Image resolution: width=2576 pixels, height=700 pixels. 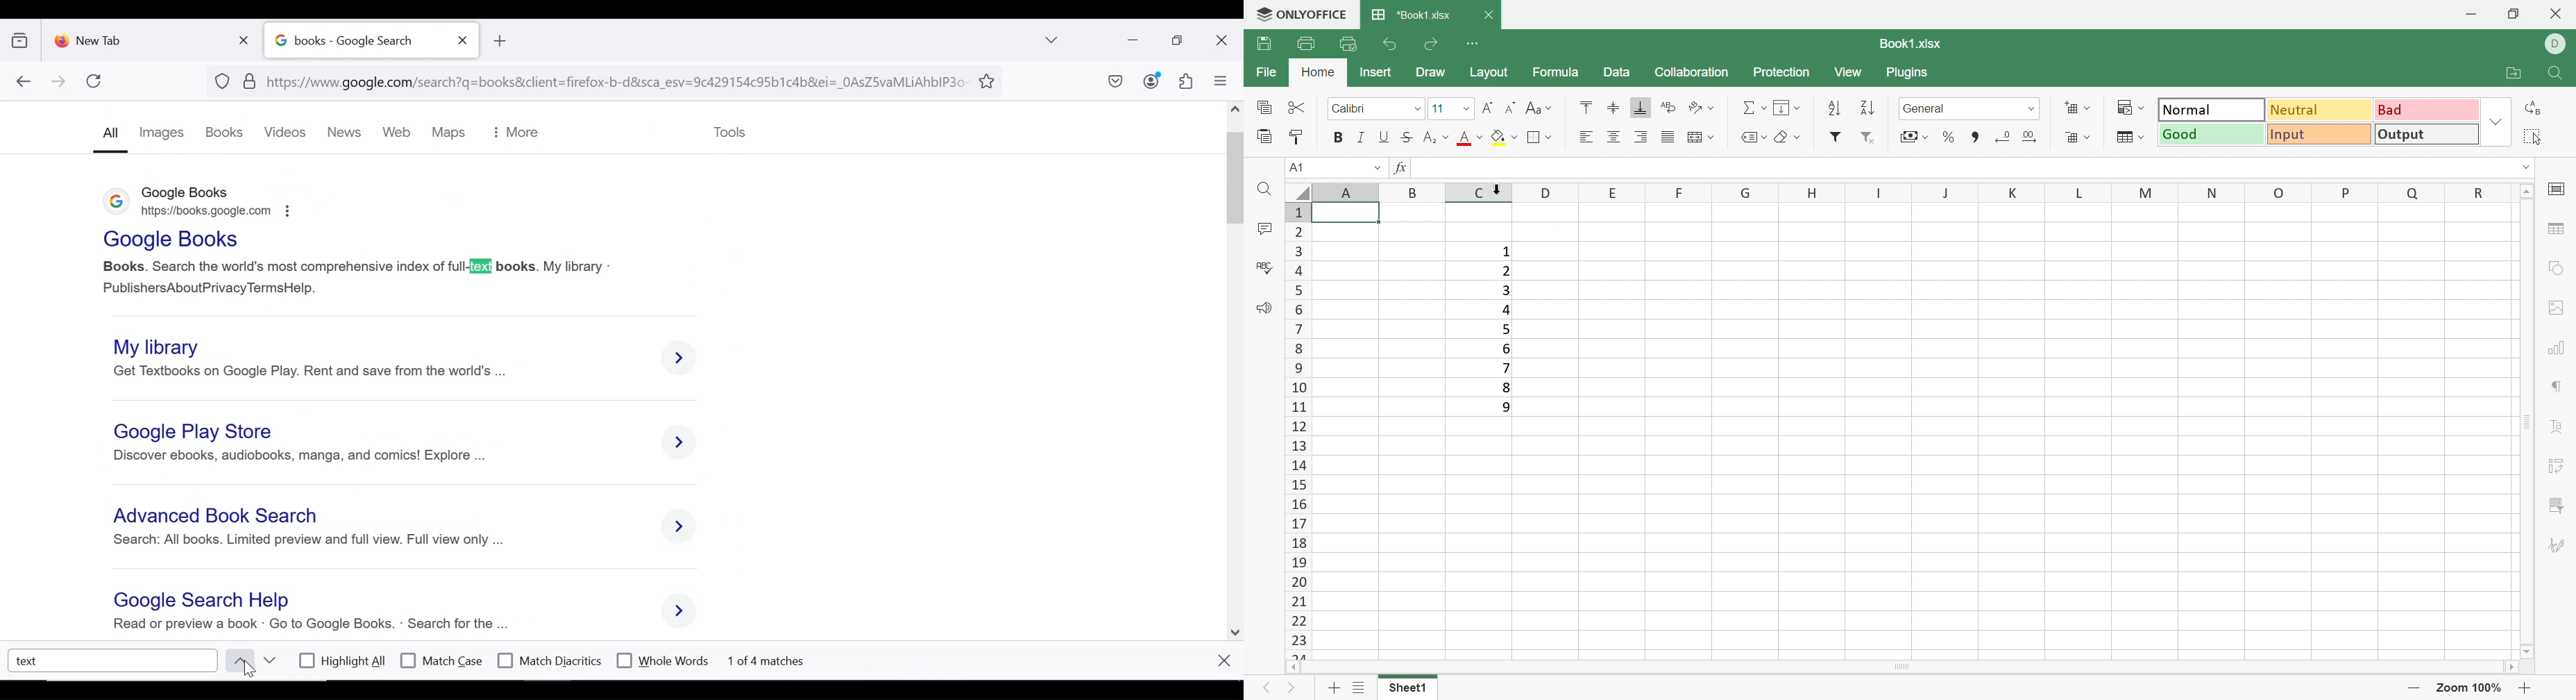 What do you see at coordinates (1468, 111) in the screenshot?
I see `Drop Down` at bounding box center [1468, 111].